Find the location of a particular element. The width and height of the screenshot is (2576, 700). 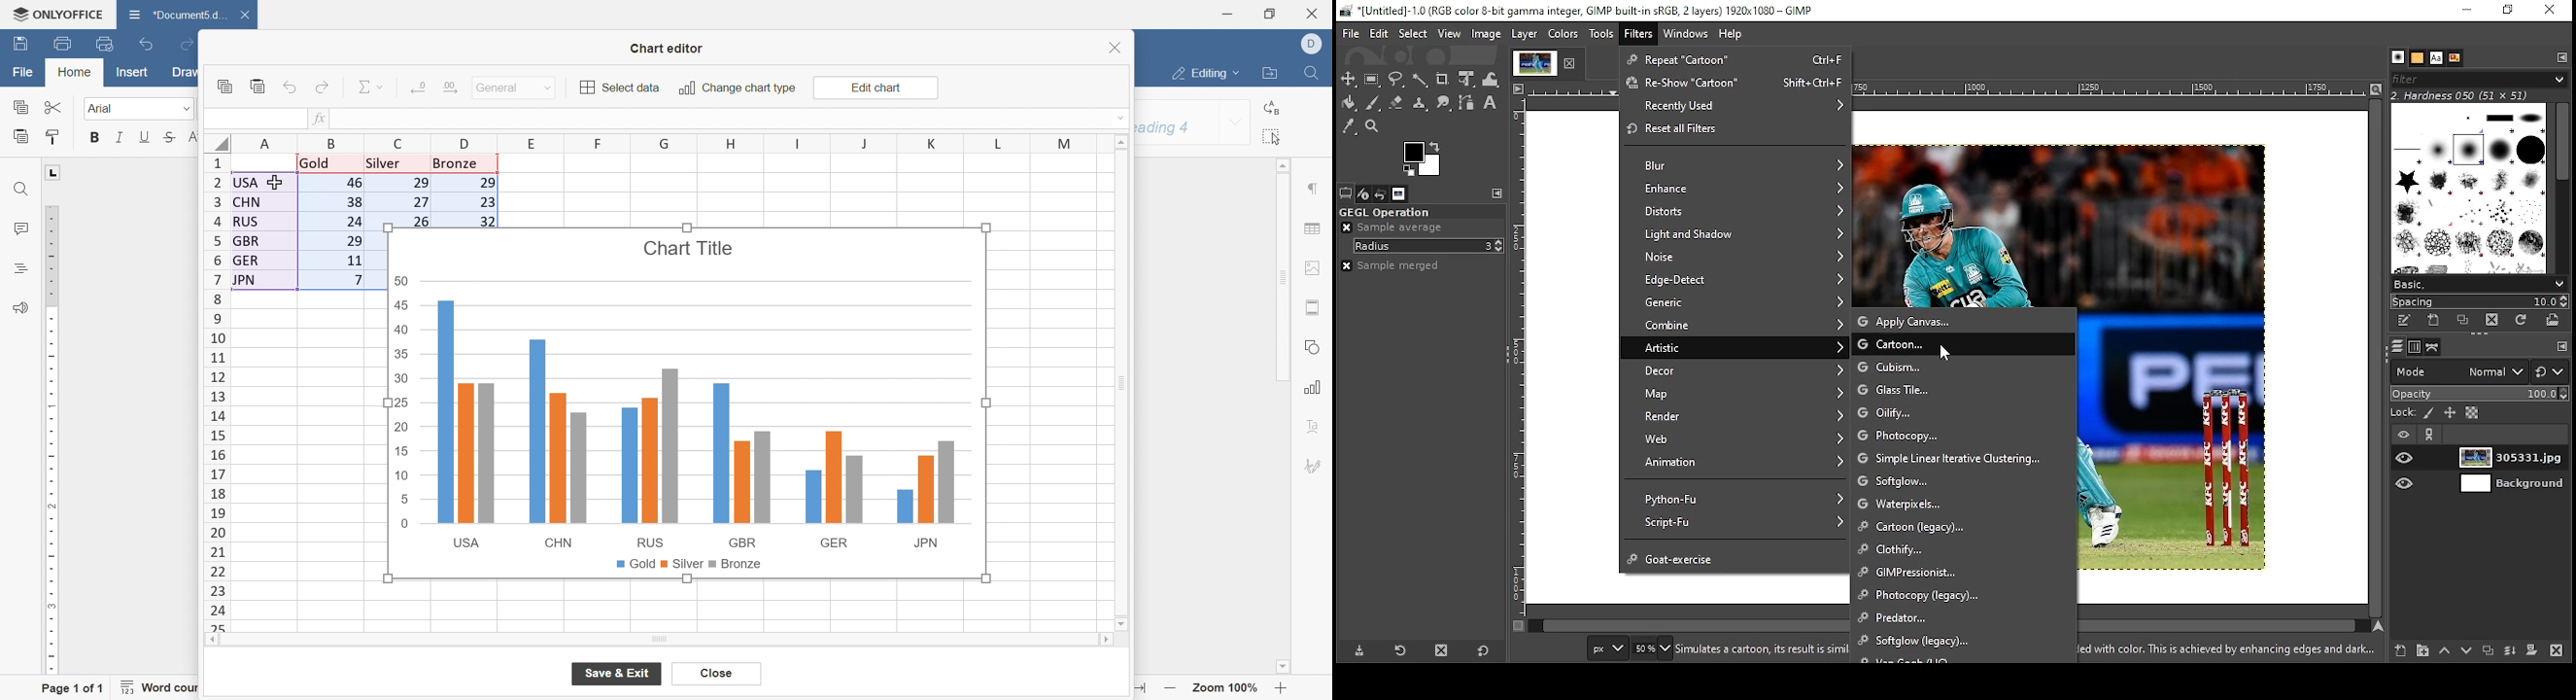

L is located at coordinates (53, 171).